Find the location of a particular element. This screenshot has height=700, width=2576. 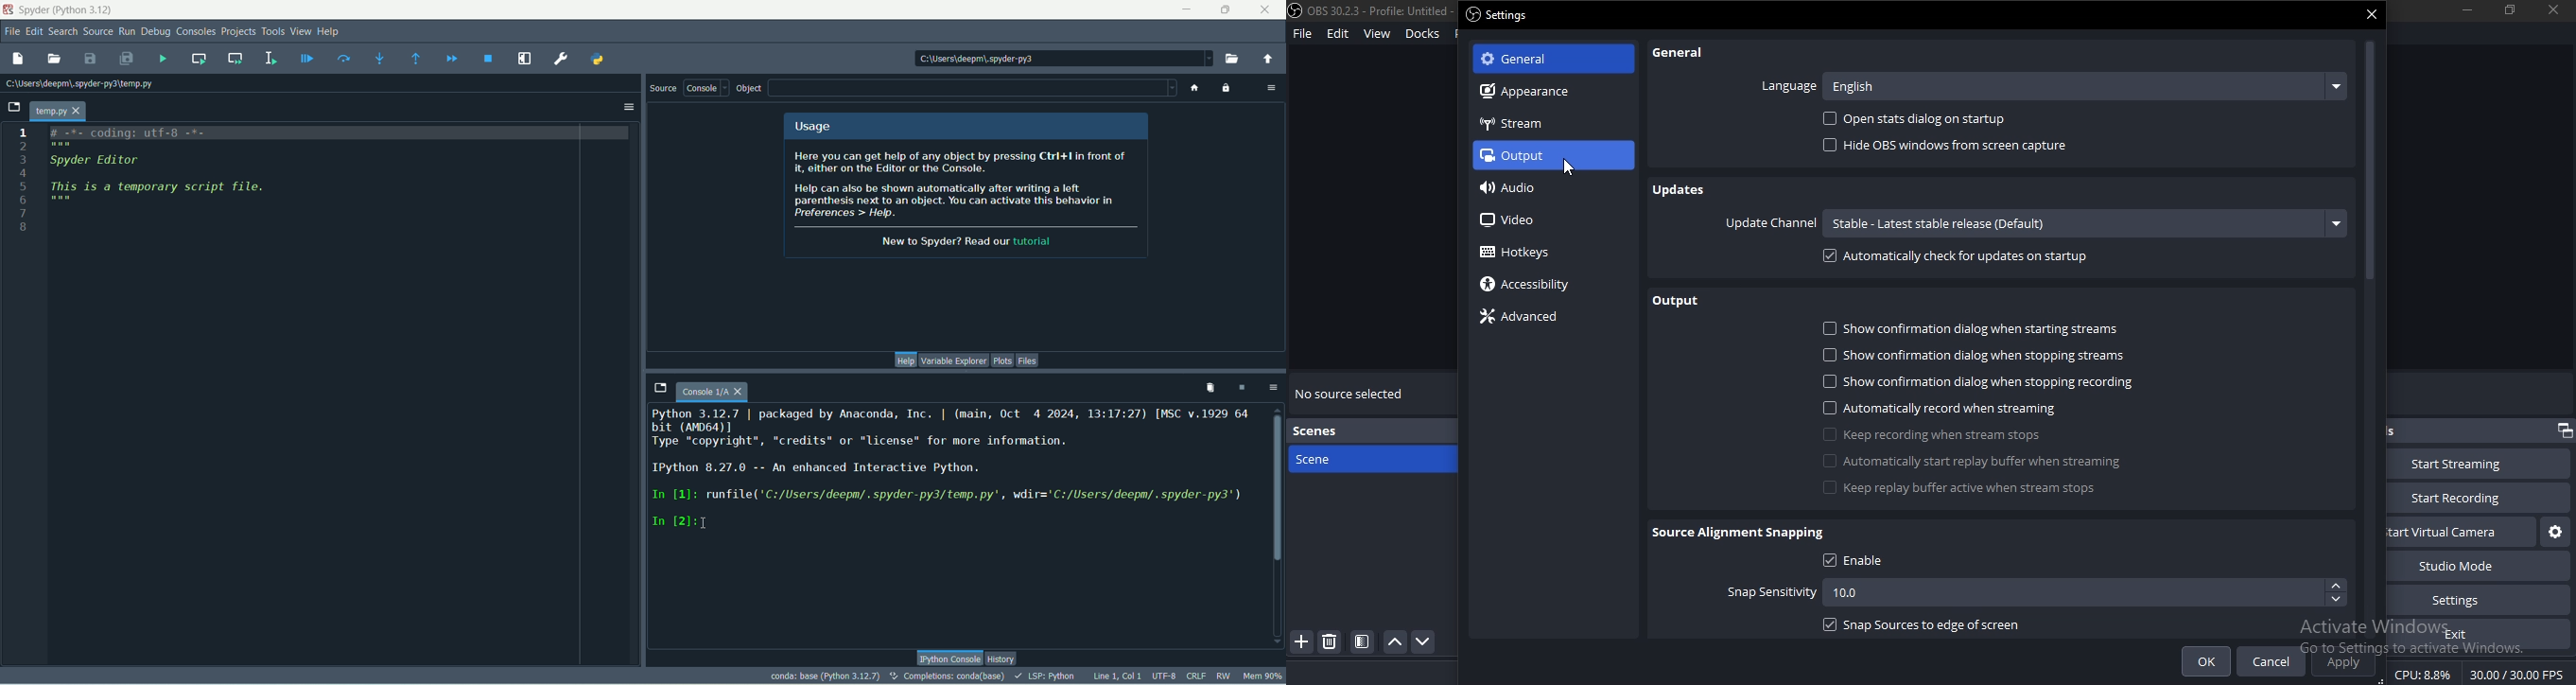

settings is located at coordinates (1502, 15).